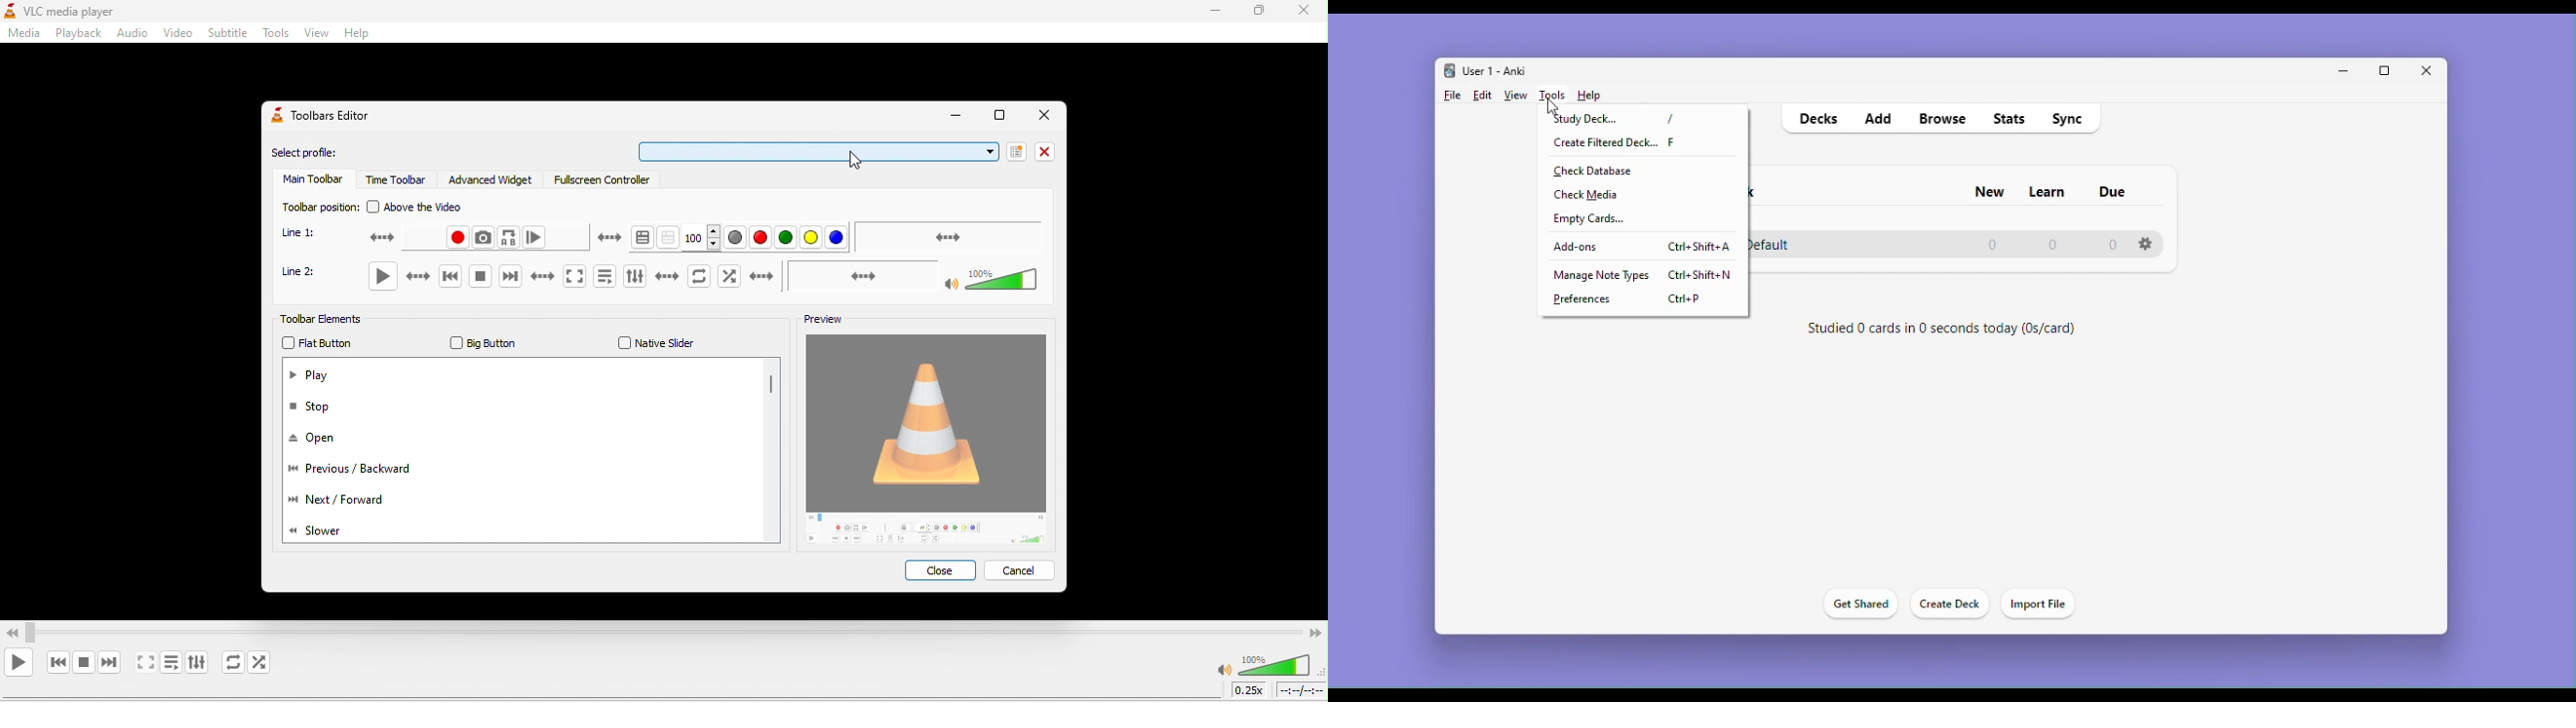  Describe the element at coordinates (770, 387) in the screenshot. I see `vertical scroll bar` at that location.